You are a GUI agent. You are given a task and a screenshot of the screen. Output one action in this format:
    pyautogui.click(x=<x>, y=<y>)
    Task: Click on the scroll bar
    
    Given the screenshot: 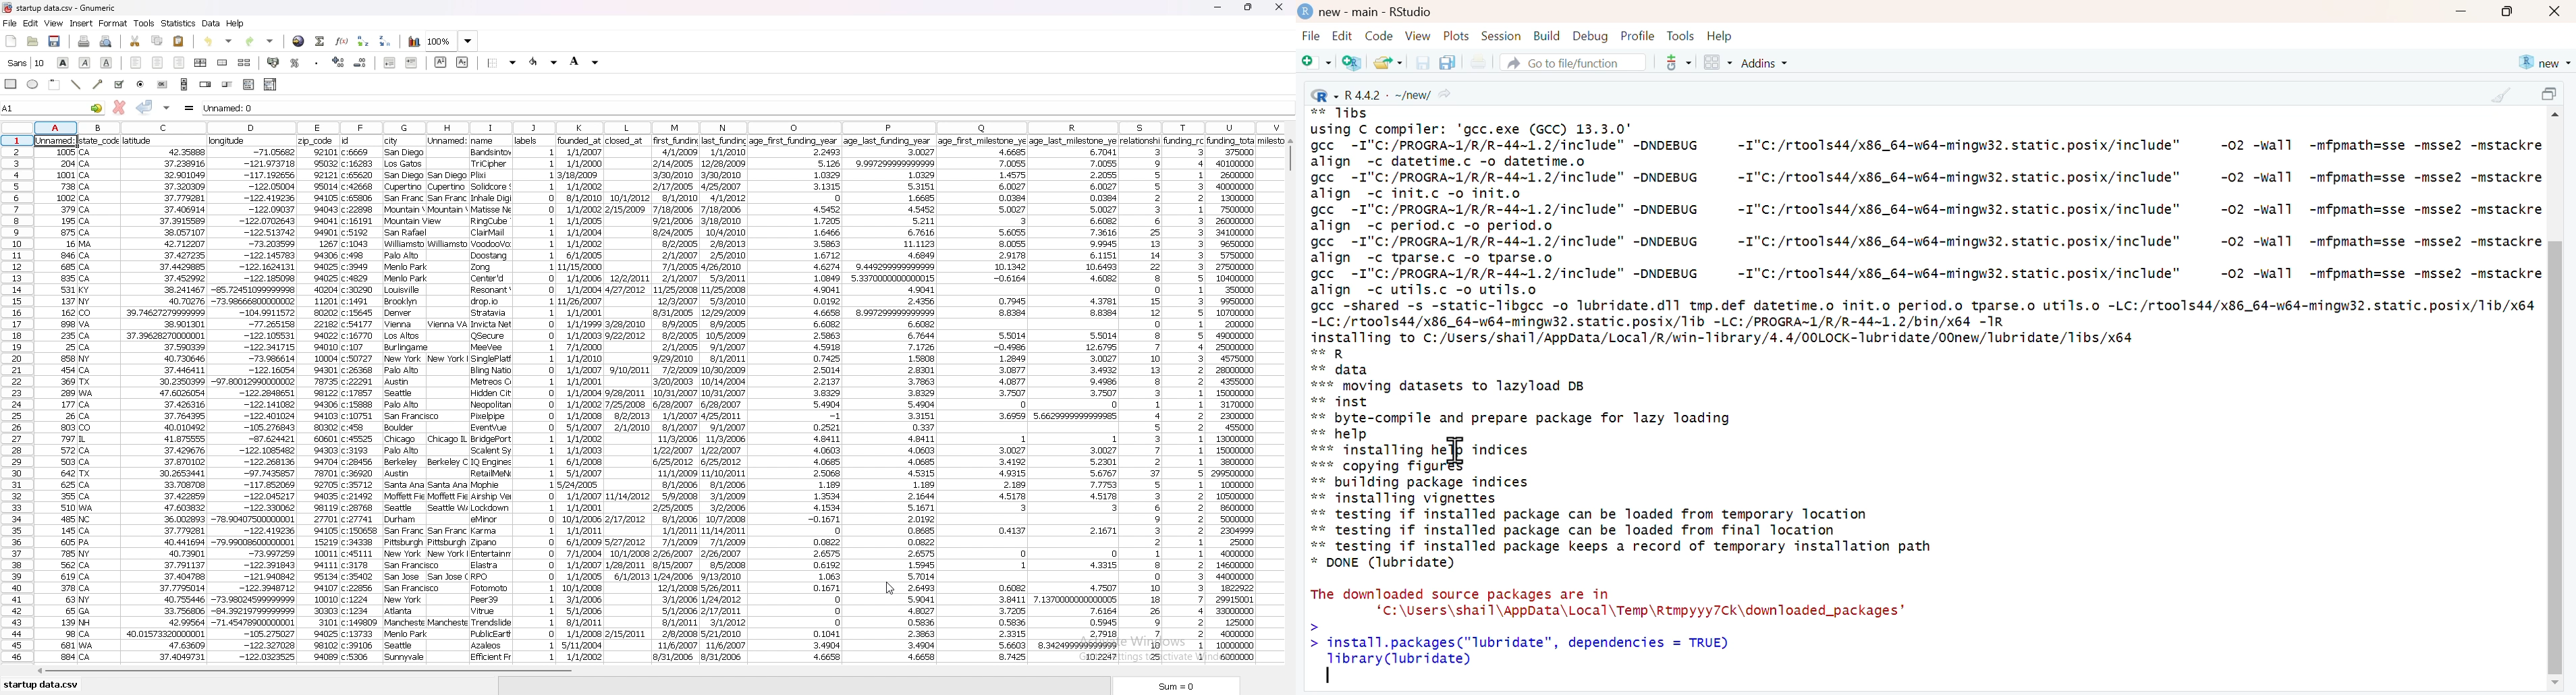 What is the action you would take?
    pyautogui.click(x=654, y=673)
    